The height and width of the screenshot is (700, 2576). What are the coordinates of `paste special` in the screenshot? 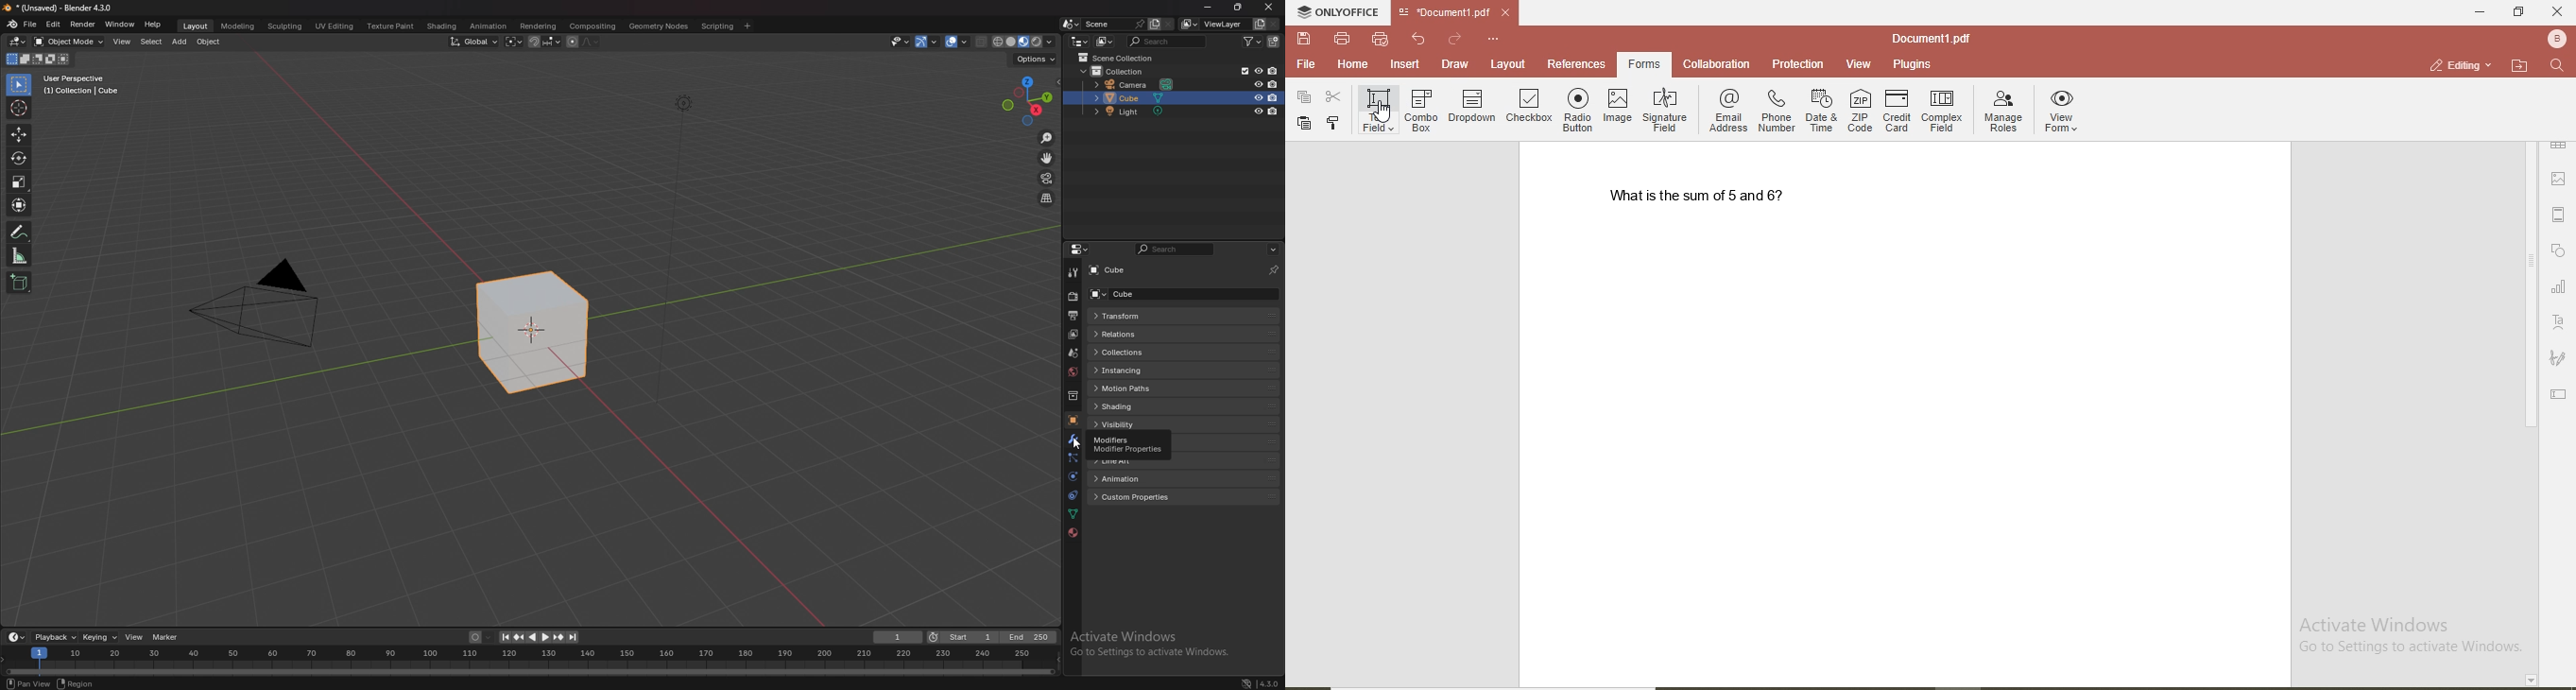 It's located at (1303, 97).